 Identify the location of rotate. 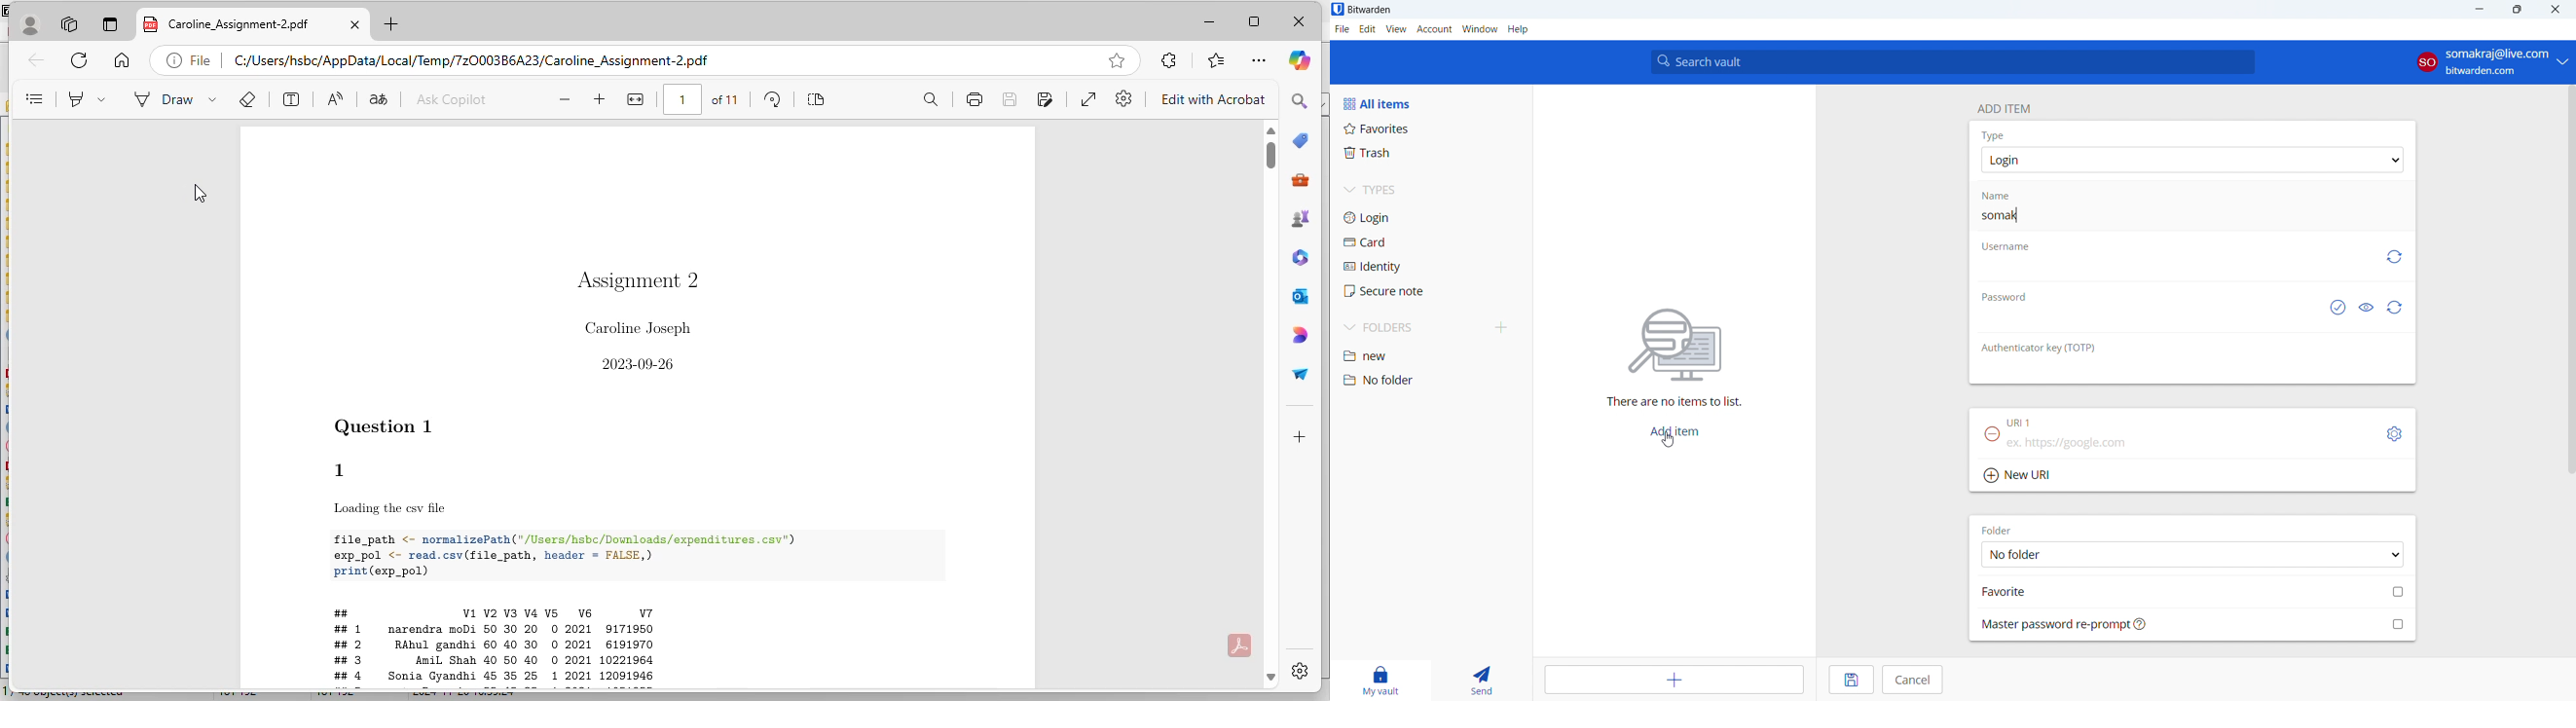
(773, 100).